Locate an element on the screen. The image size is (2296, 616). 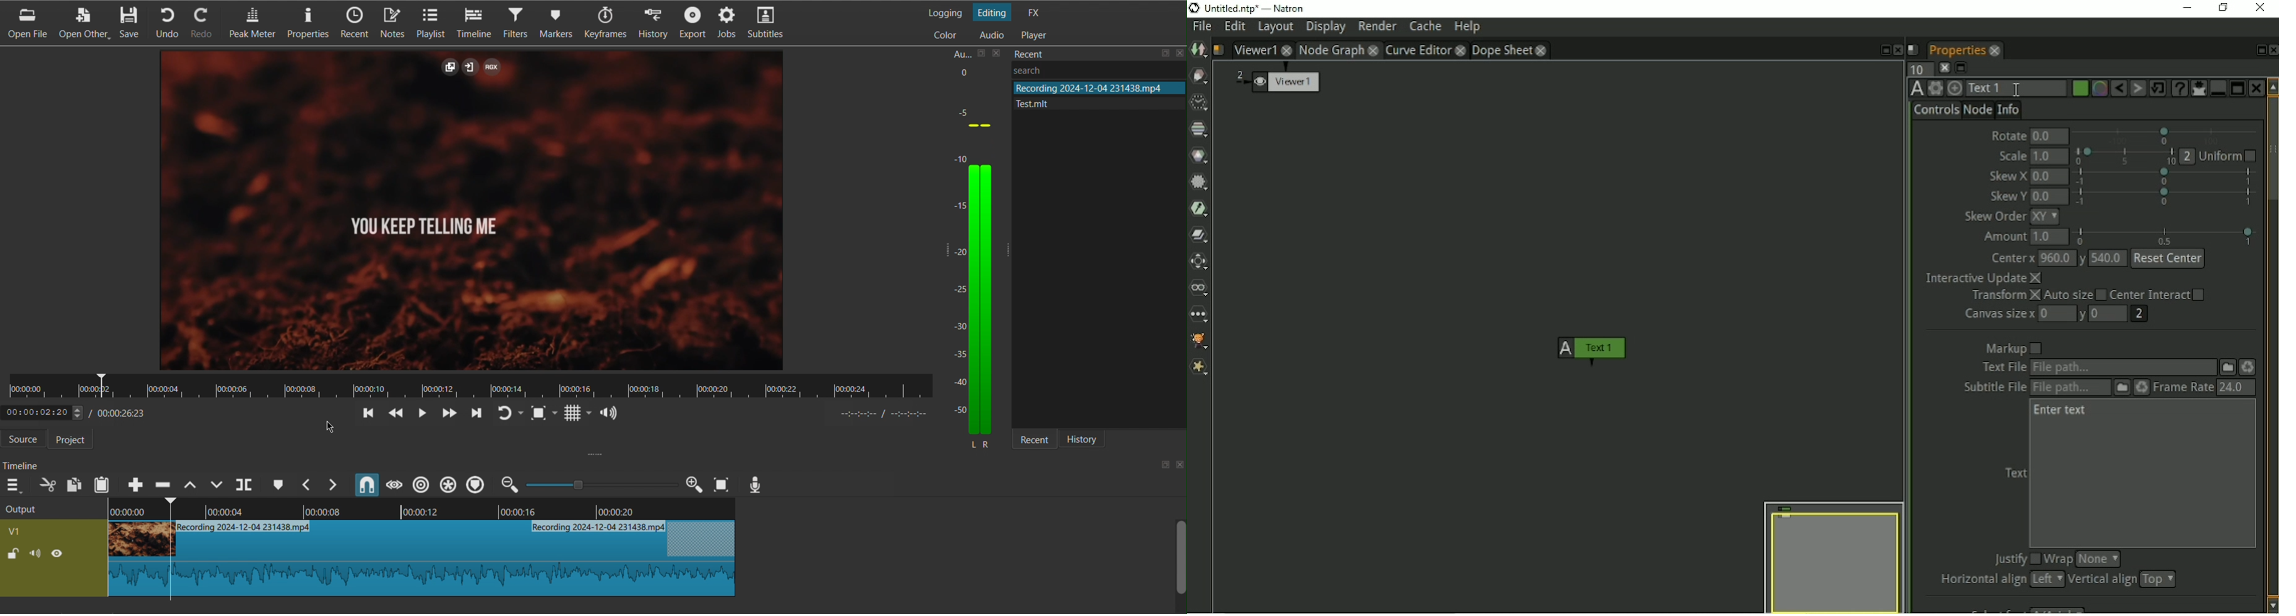
Recent is located at coordinates (353, 24).